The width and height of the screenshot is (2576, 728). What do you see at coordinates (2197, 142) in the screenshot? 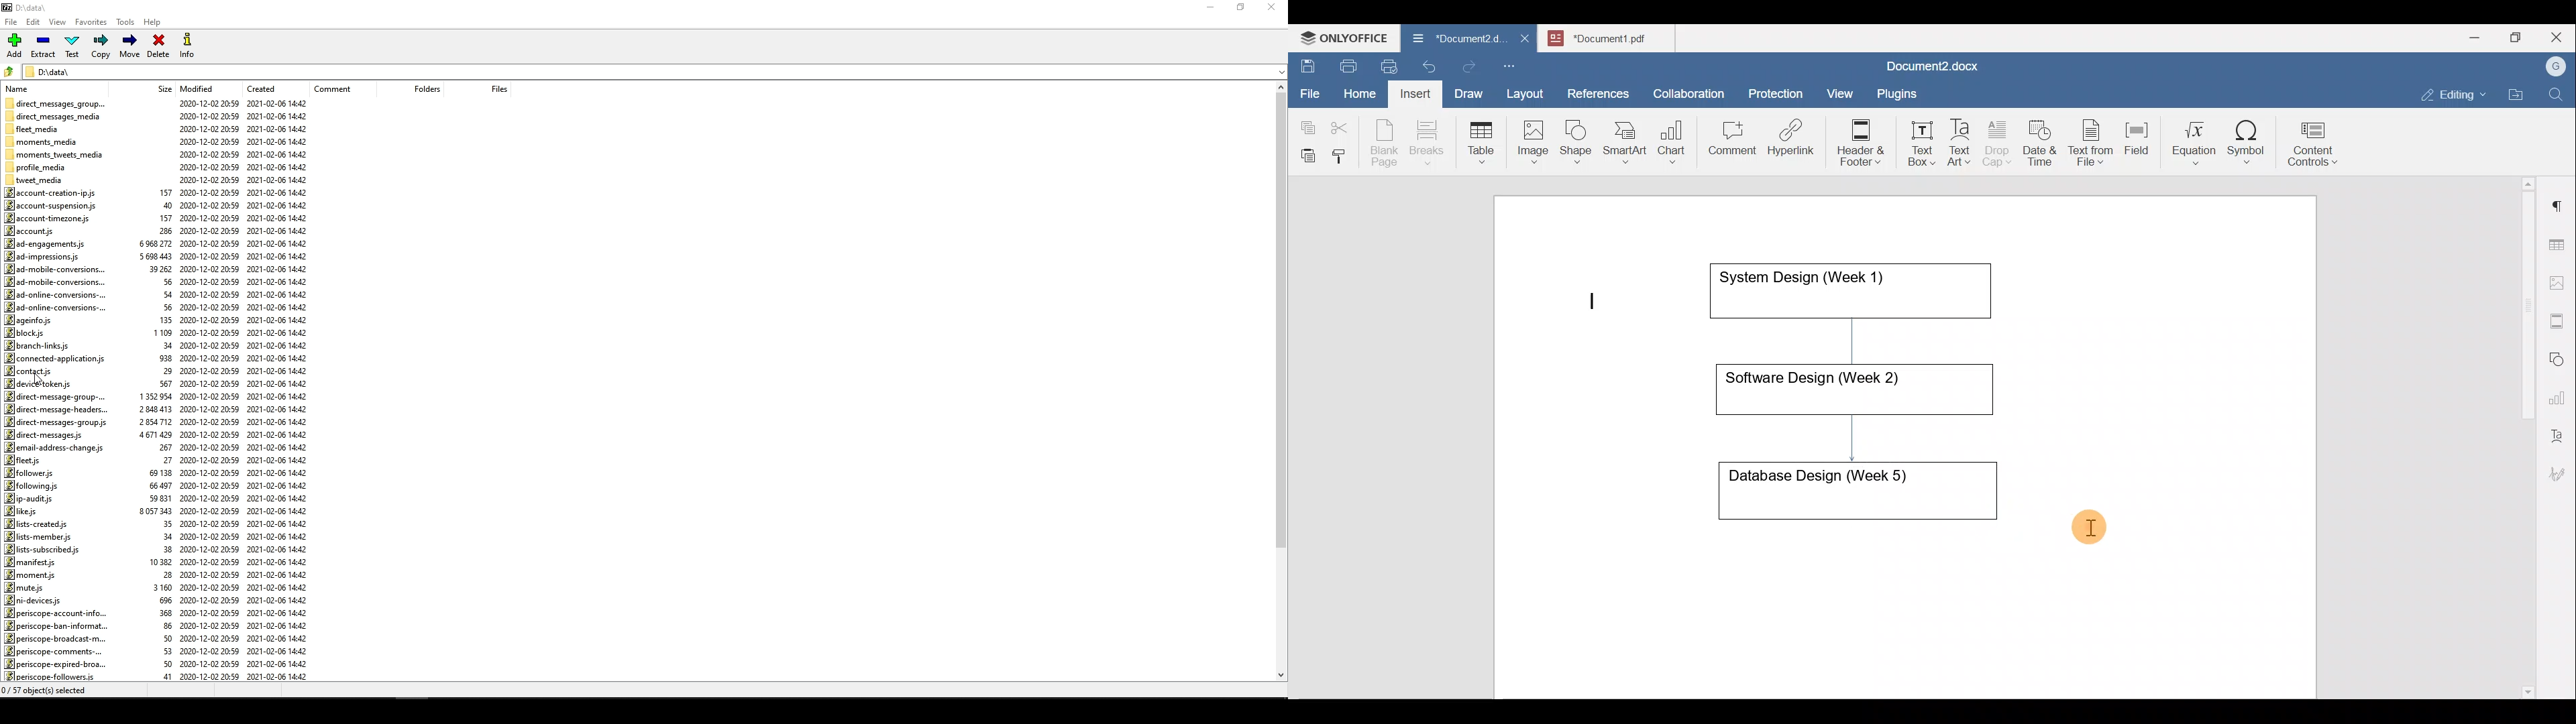
I see `Equation` at bounding box center [2197, 142].